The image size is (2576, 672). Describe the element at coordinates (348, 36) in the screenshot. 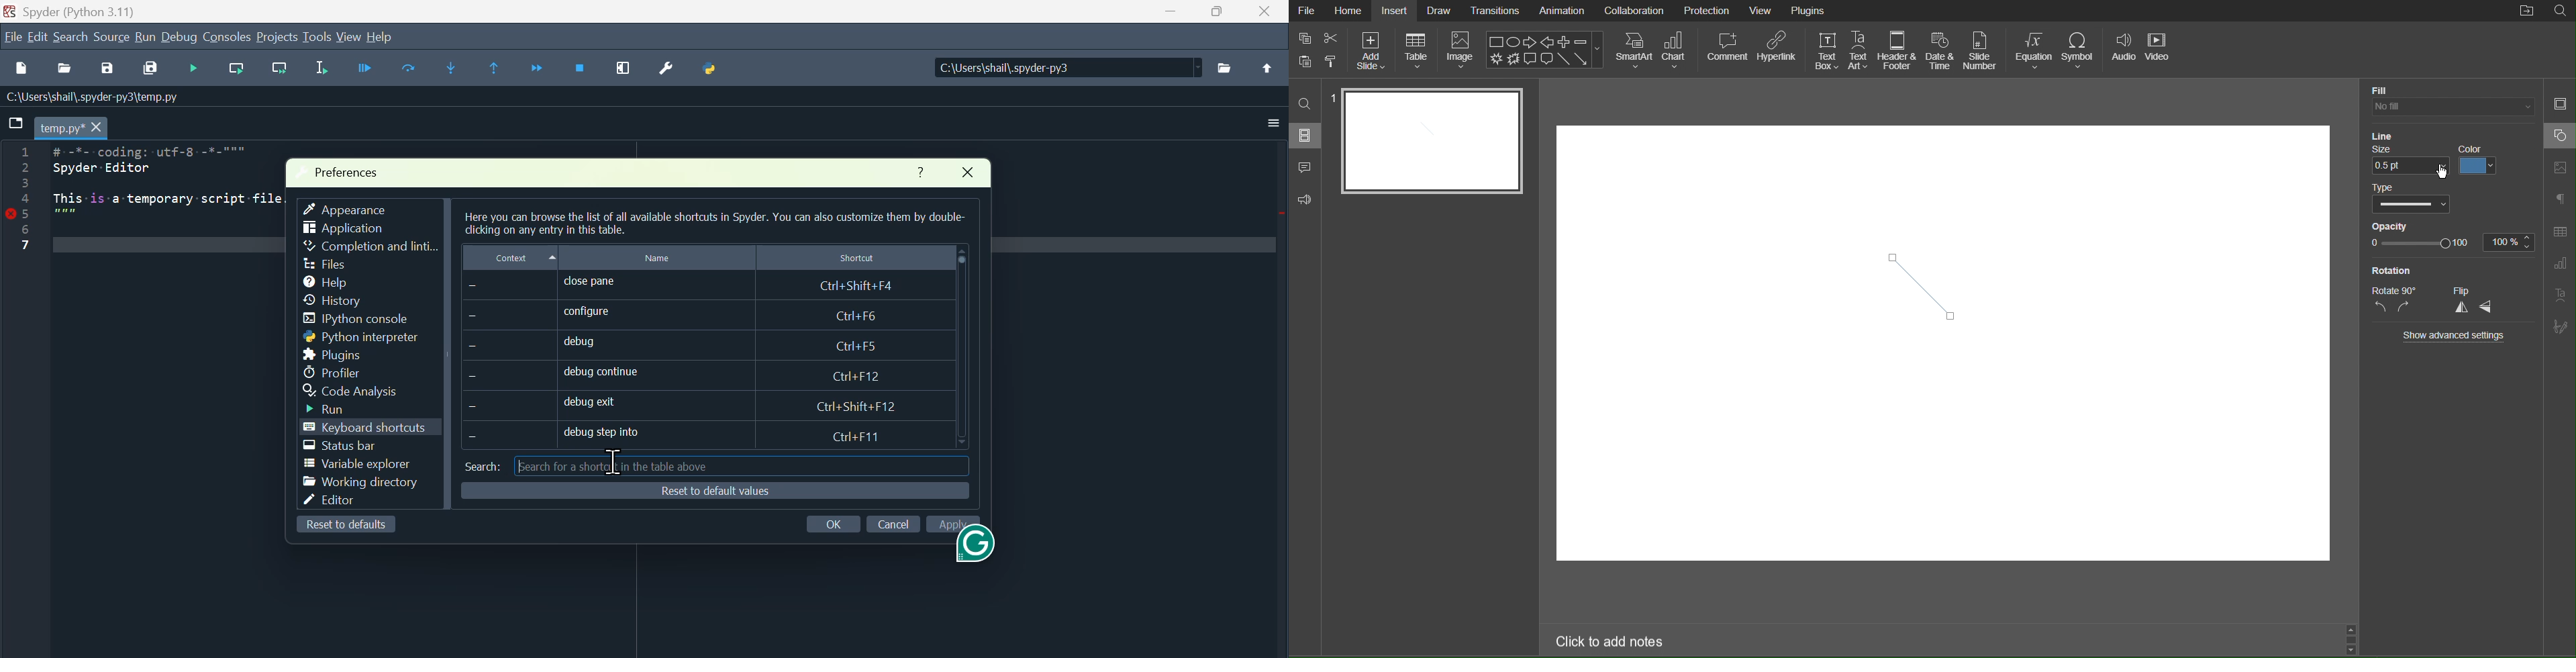

I see `view` at that location.